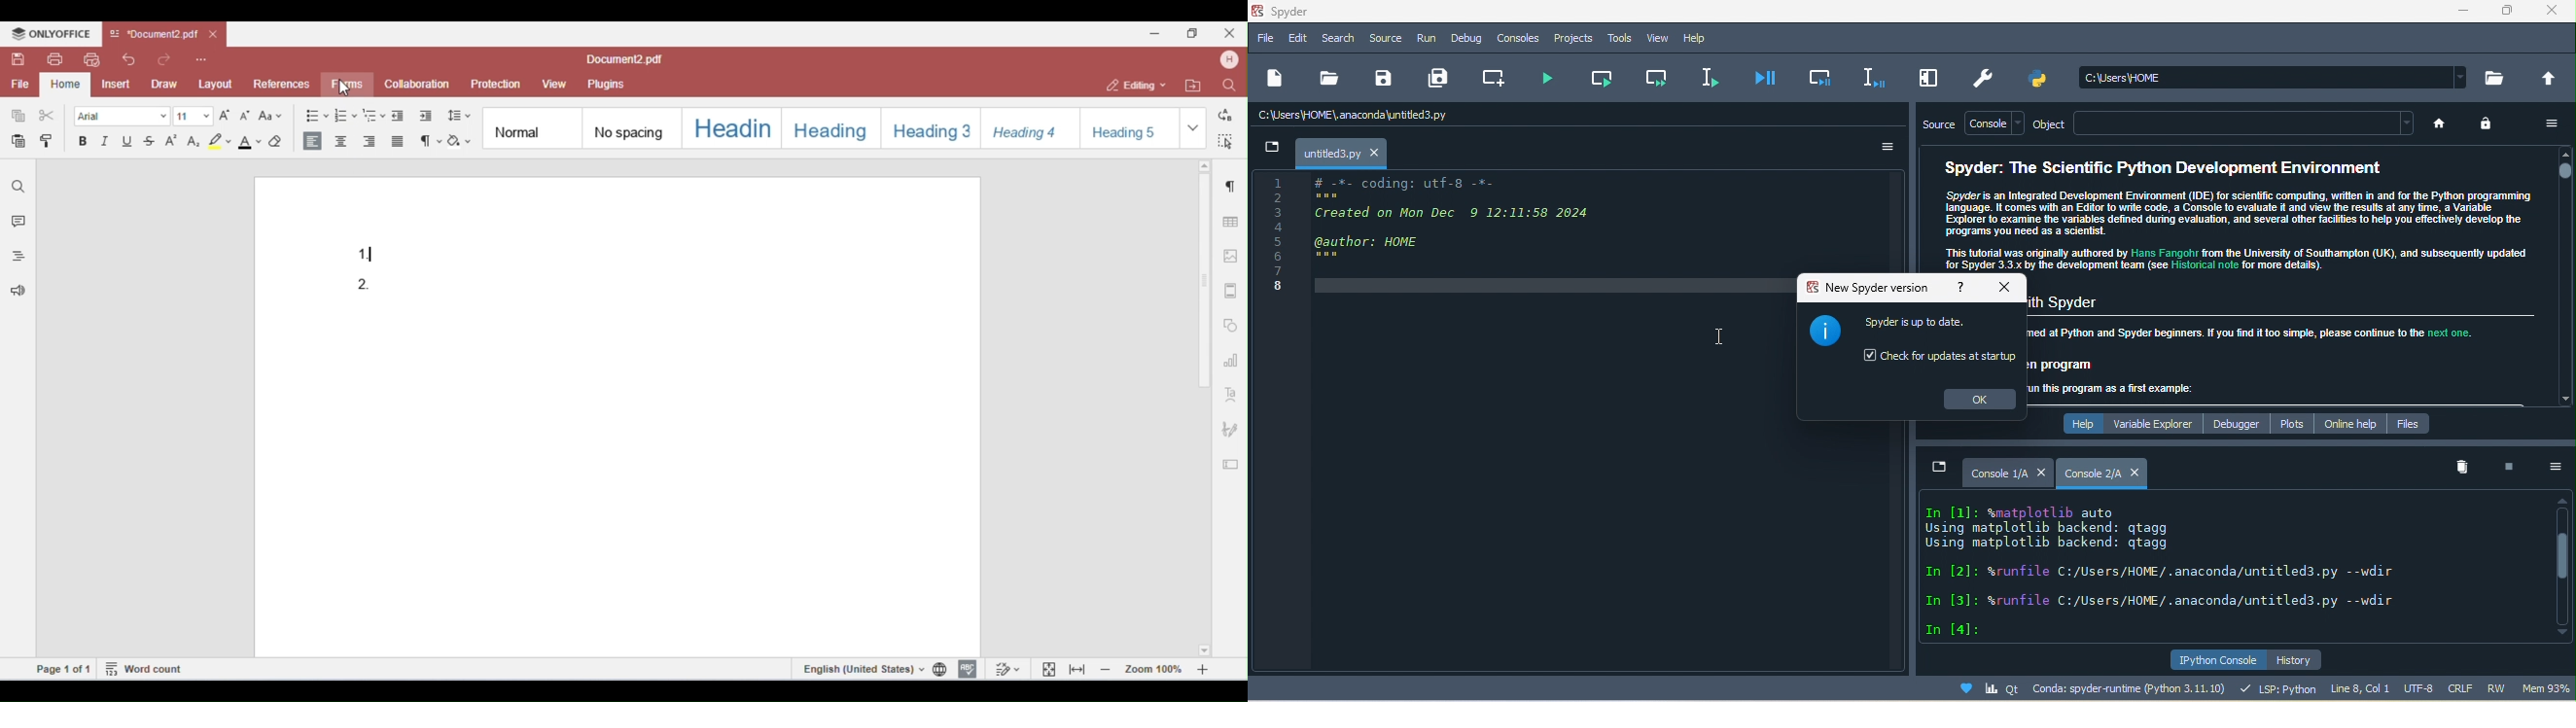 This screenshot has width=2576, height=728. What do you see at coordinates (1822, 335) in the screenshot?
I see `logo` at bounding box center [1822, 335].